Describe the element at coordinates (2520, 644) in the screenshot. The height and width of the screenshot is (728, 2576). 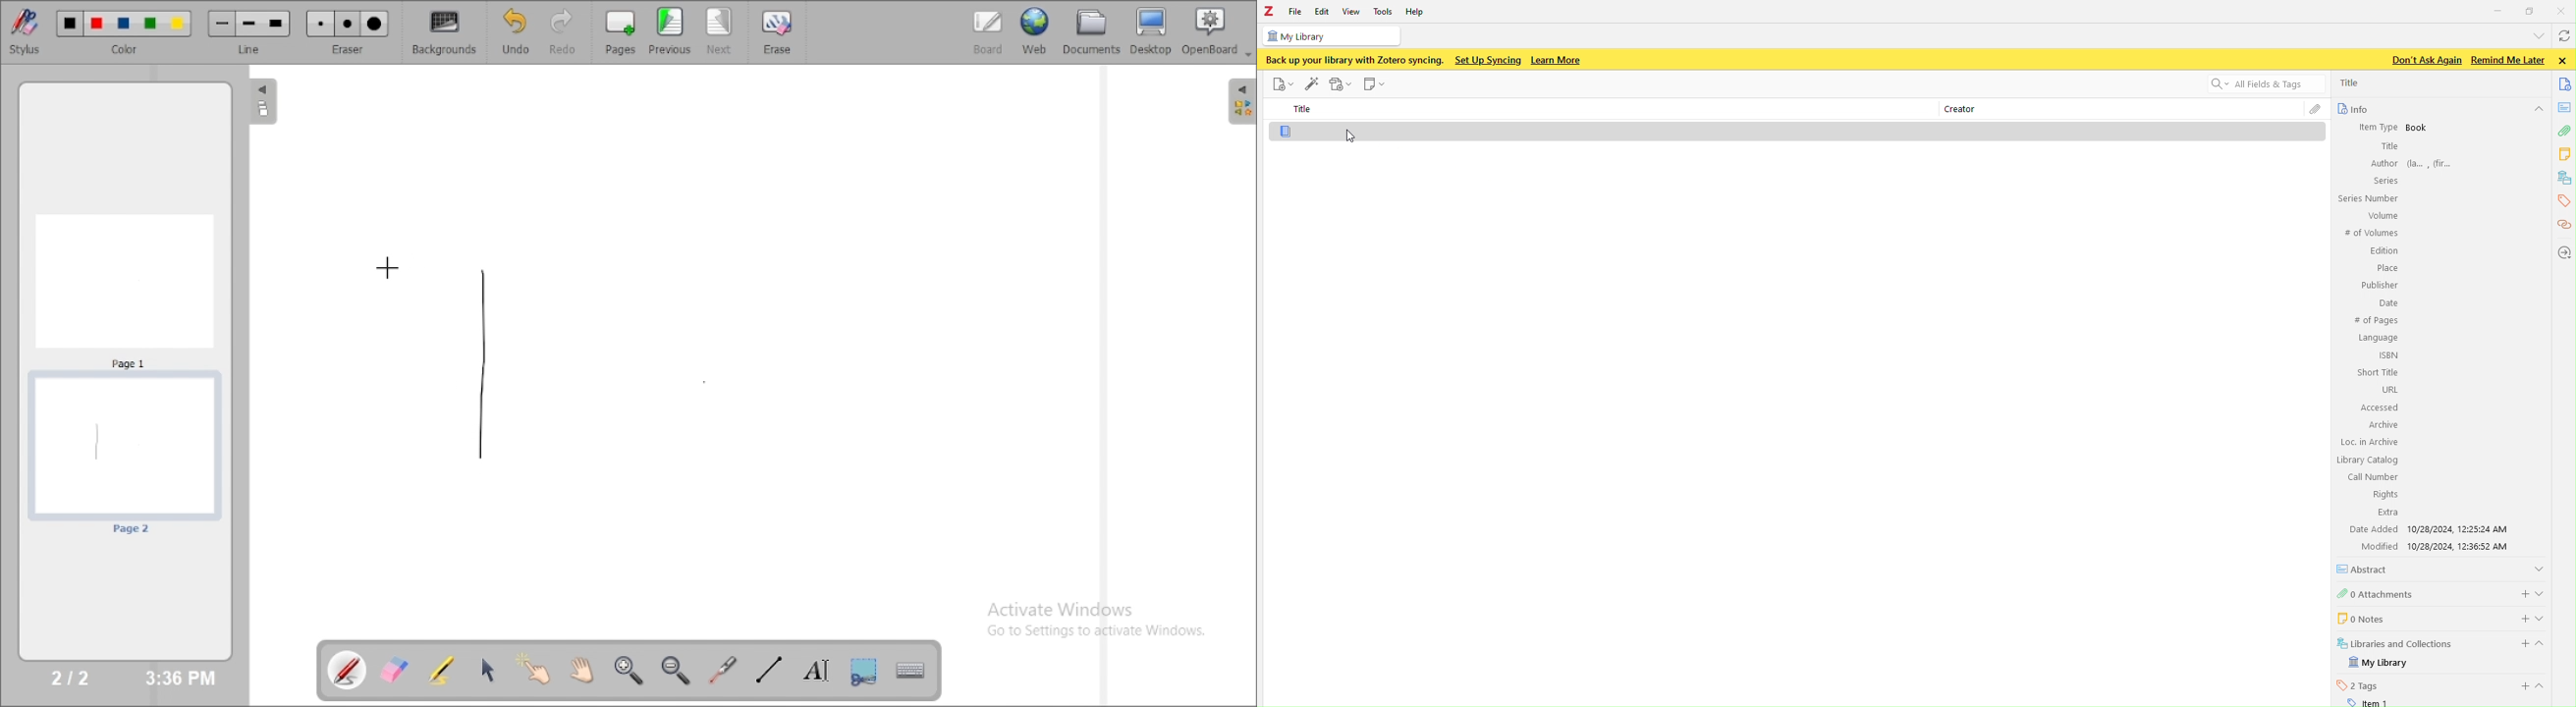
I see `add` at that location.